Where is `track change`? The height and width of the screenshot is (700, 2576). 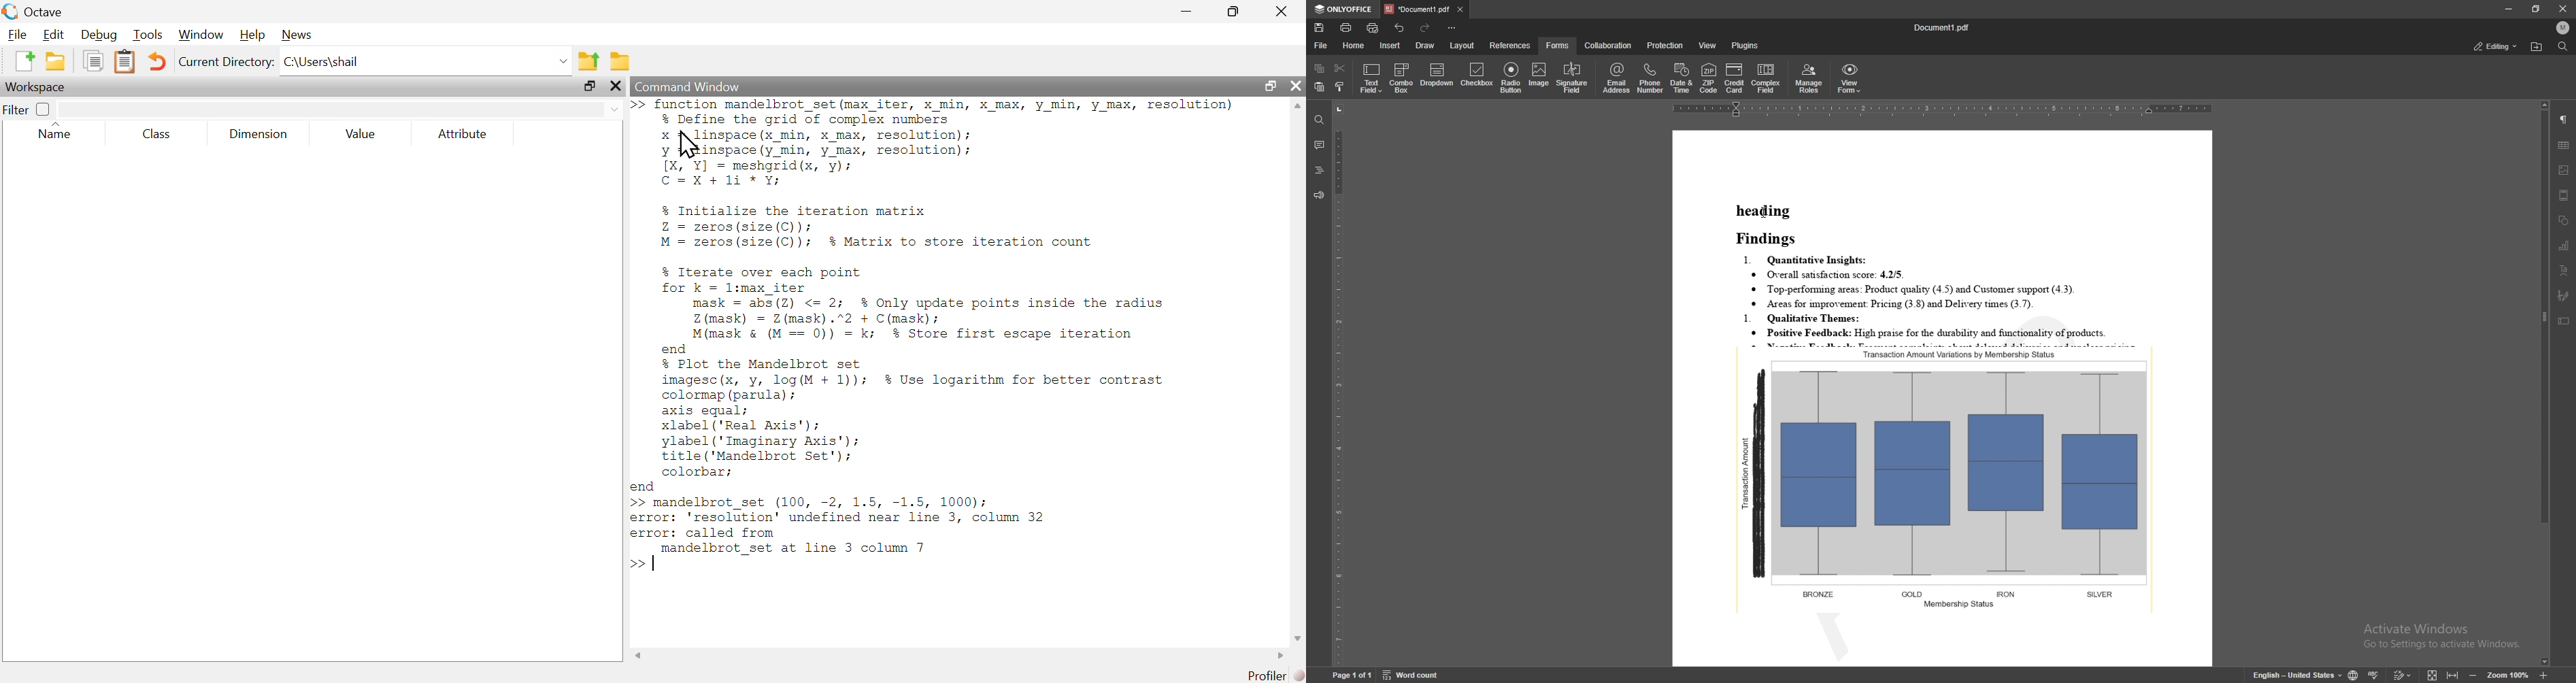 track change is located at coordinates (2403, 674).